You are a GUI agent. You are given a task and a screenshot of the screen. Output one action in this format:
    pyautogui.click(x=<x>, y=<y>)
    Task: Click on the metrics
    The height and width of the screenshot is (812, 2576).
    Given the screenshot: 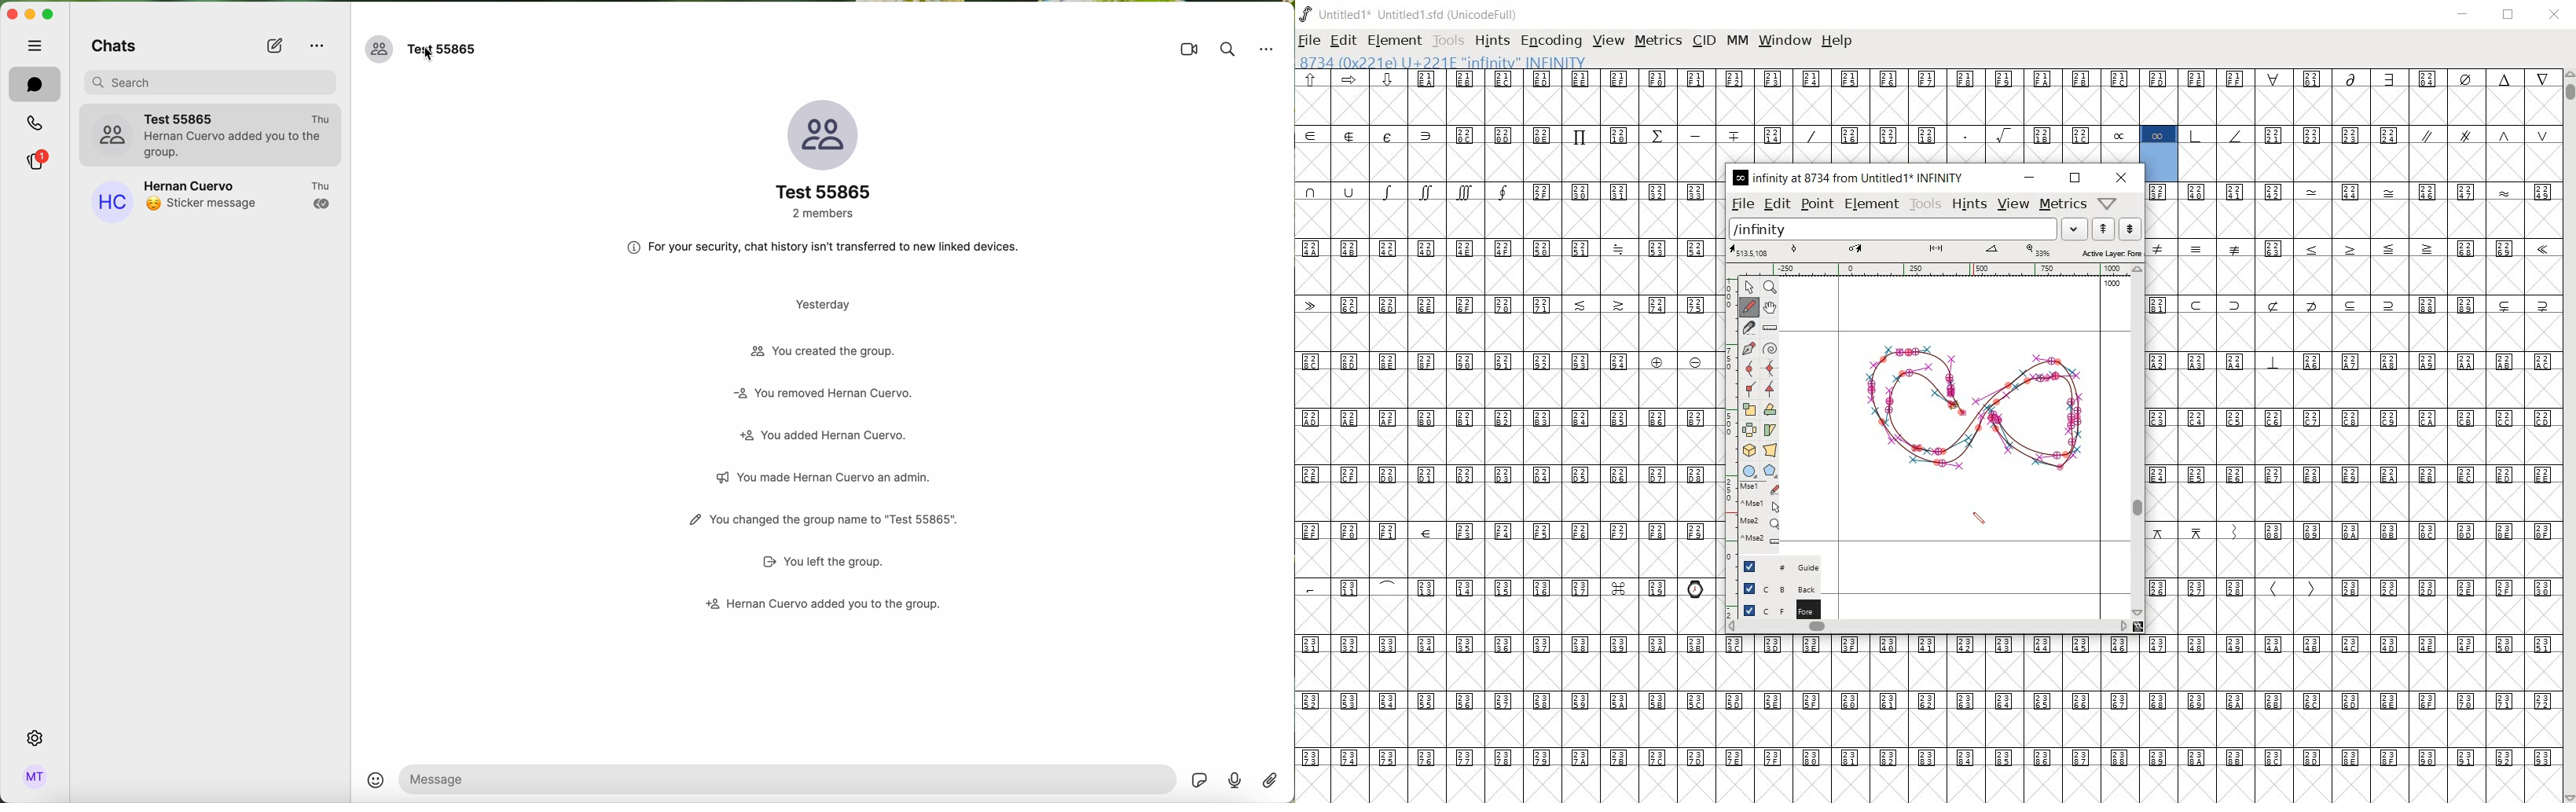 What is the action you would take?
    pyautogui.click(x=2062, y=204)
    